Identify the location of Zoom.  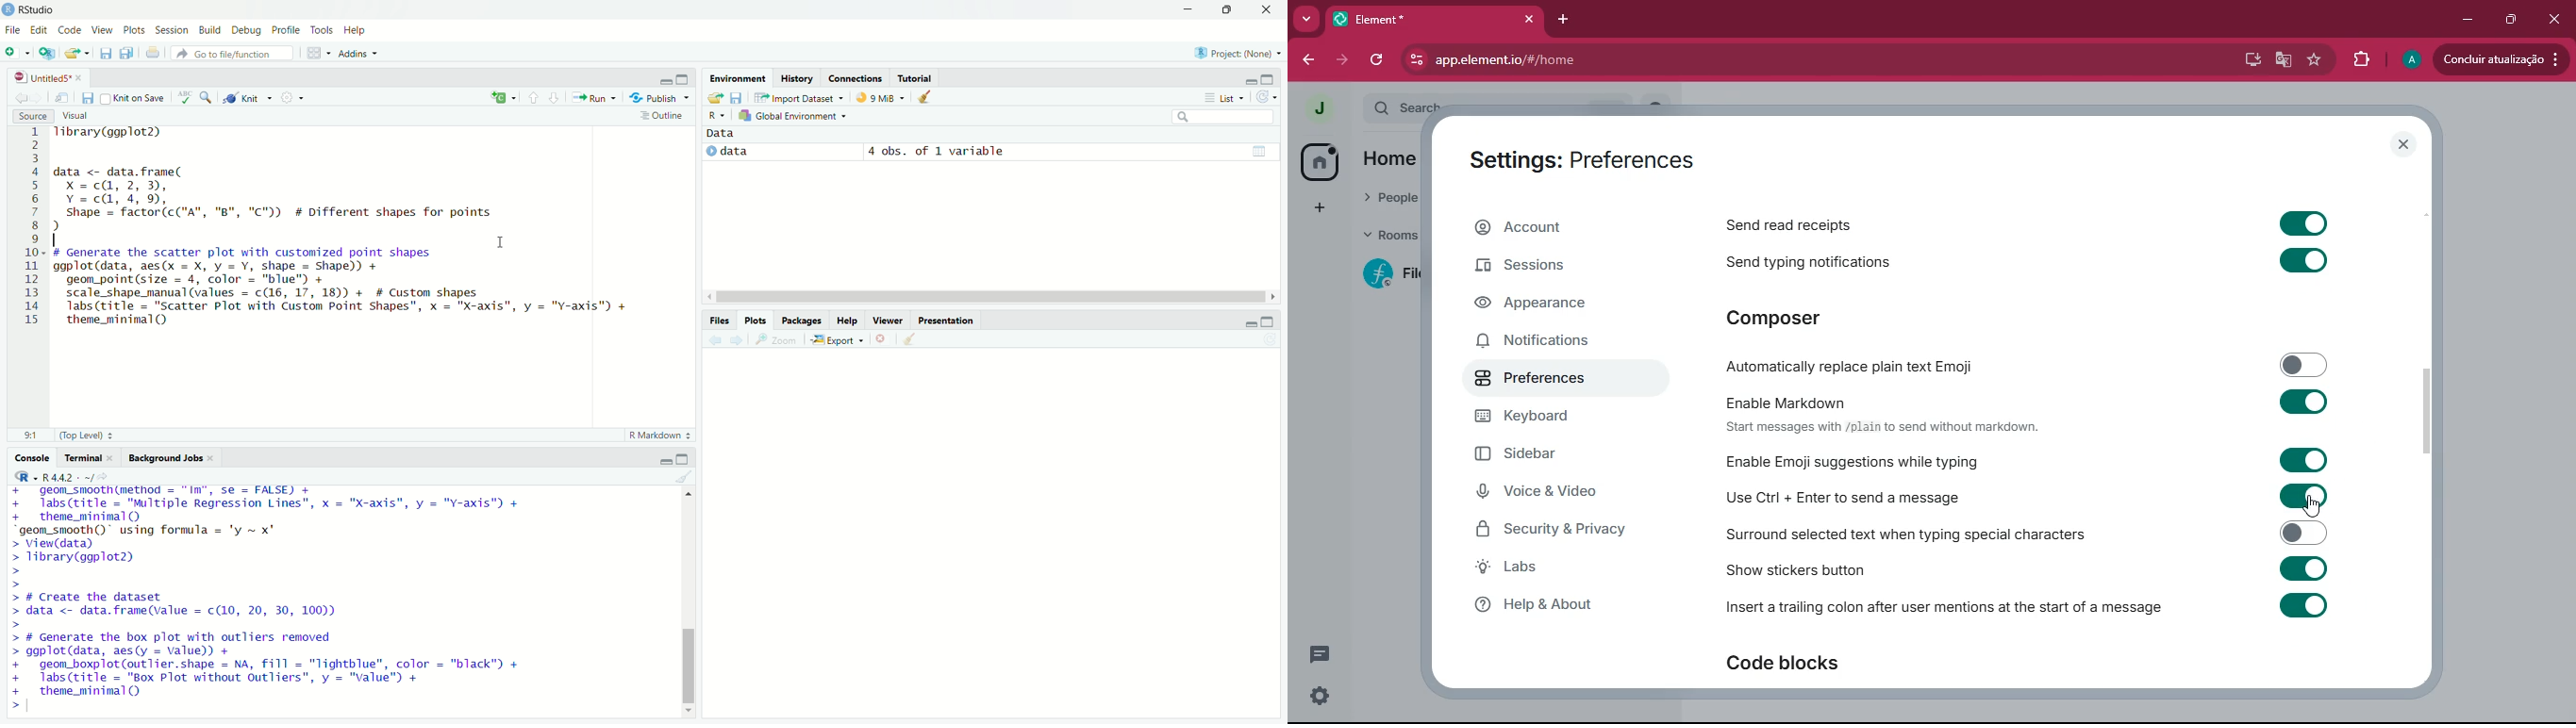
(775, 340).